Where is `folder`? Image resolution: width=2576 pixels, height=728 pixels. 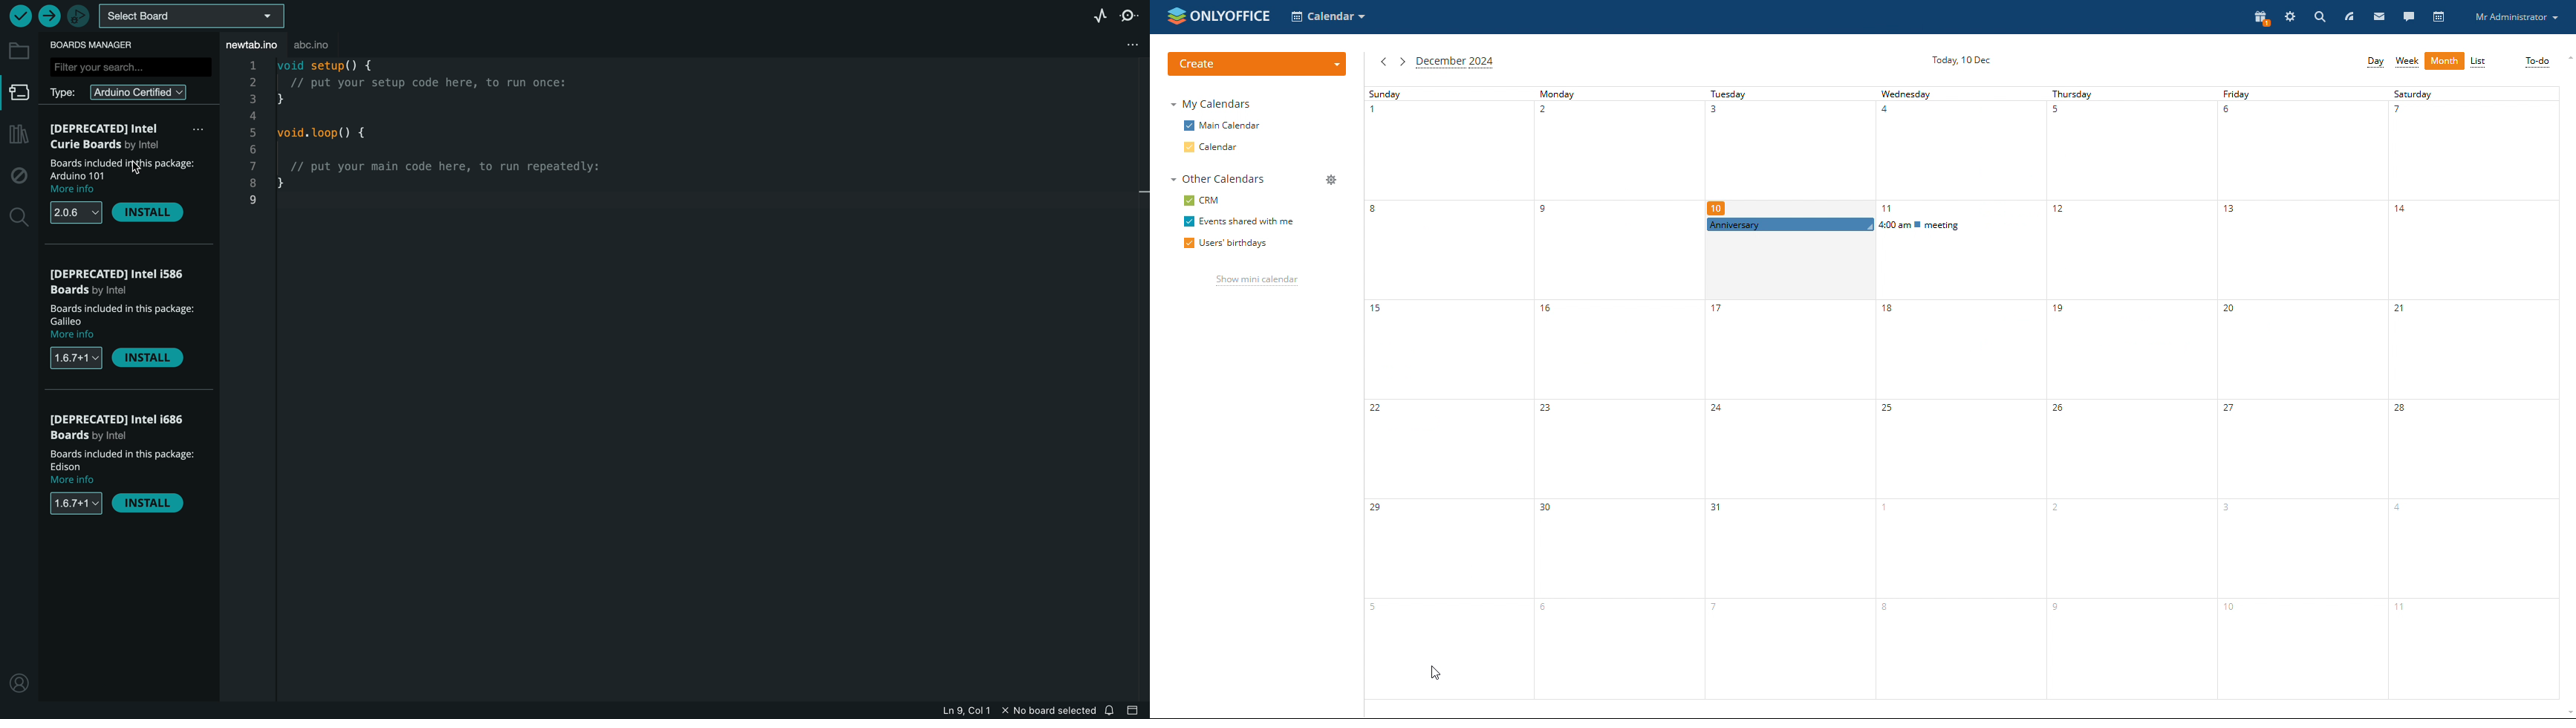
folder is located at coordinates (18, 52).